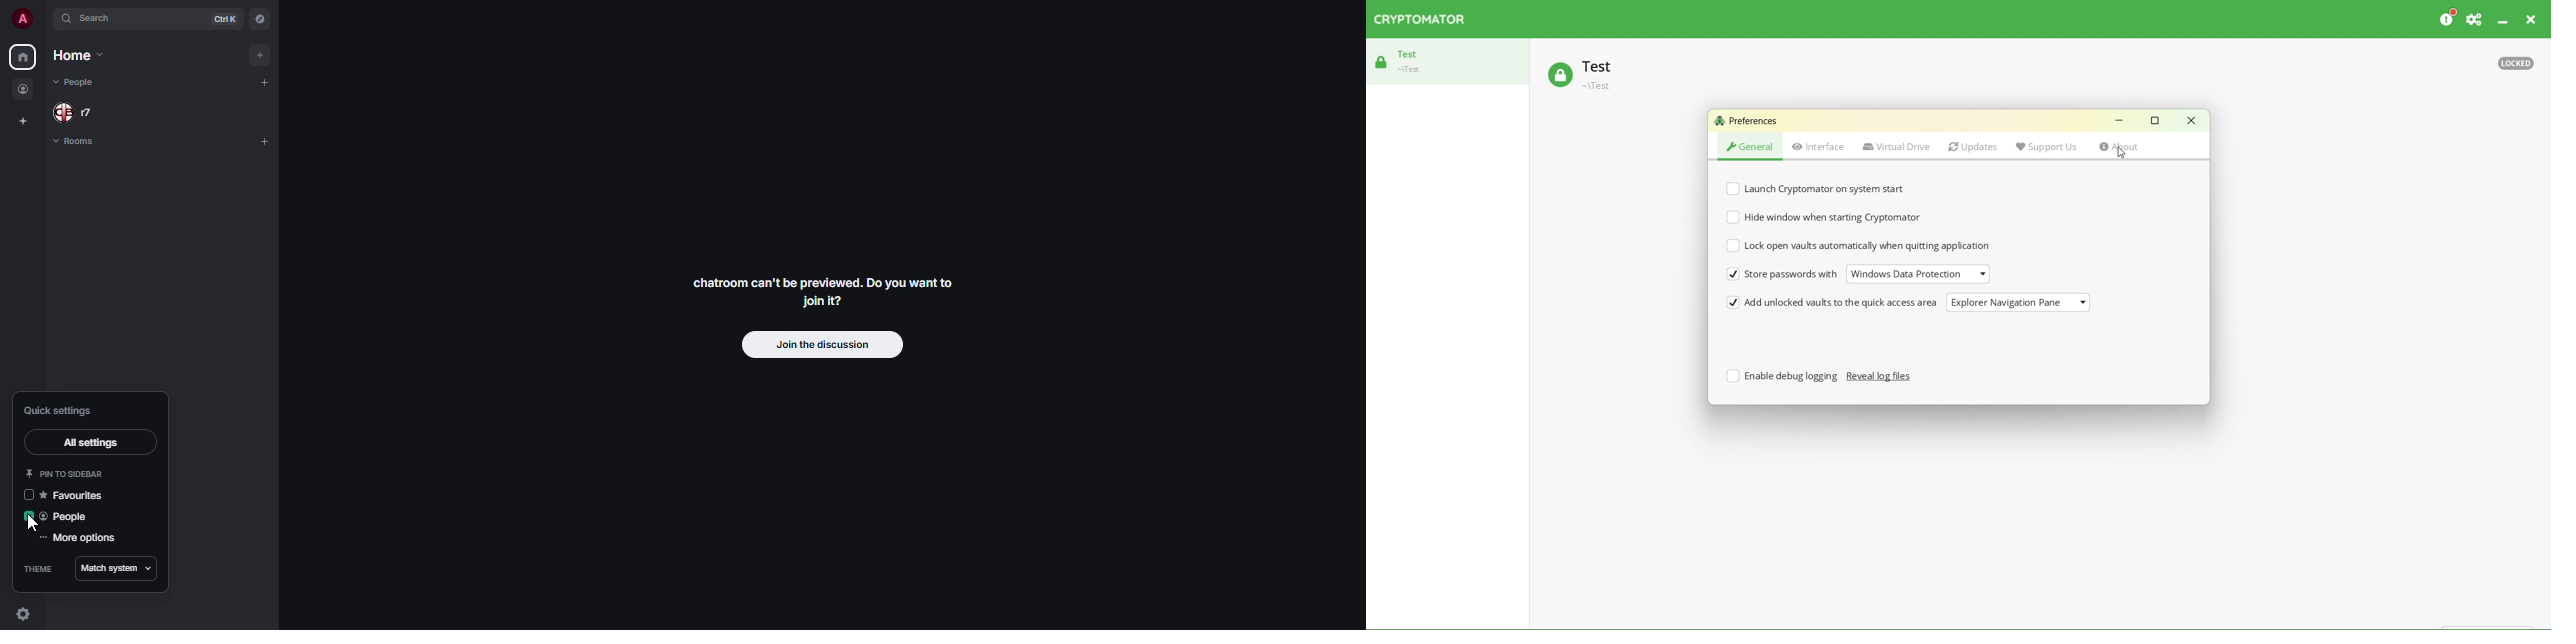 This screenshot has width=2576, height=644. Describe the element at coordinates (69, 517) in the screenshot. I see `people` at that location.